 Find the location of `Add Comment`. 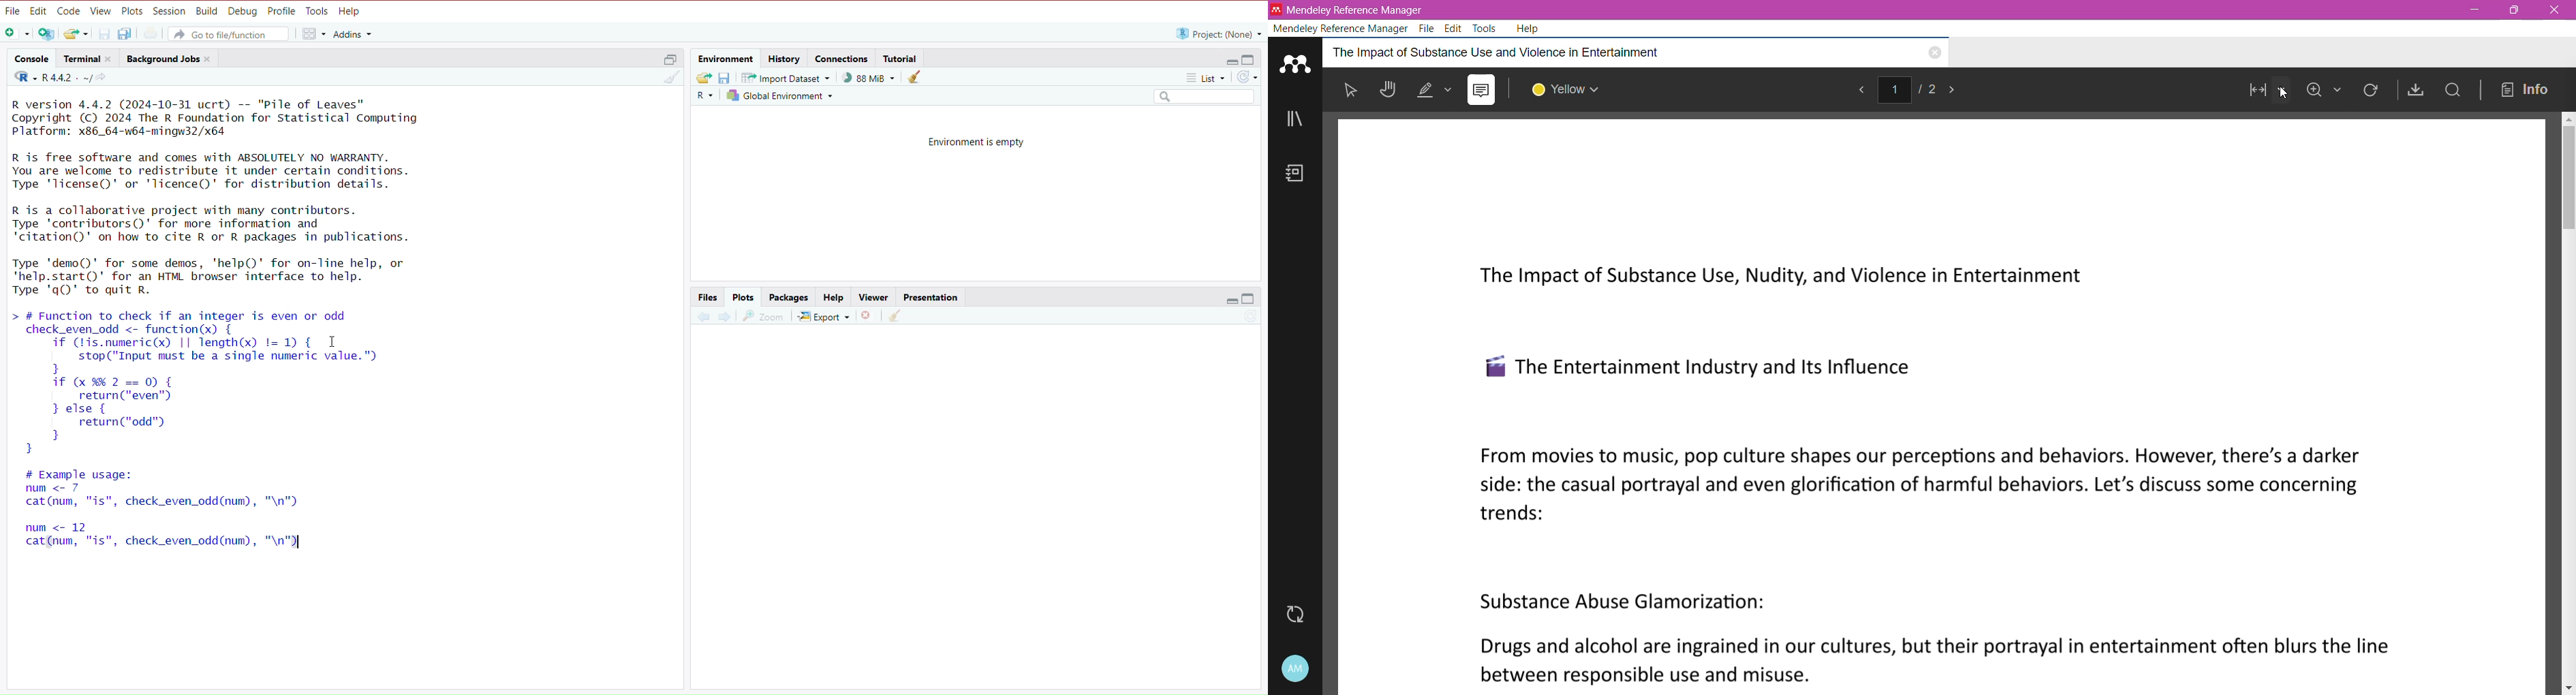

Add Comment is located at coordinates (1481, 90).